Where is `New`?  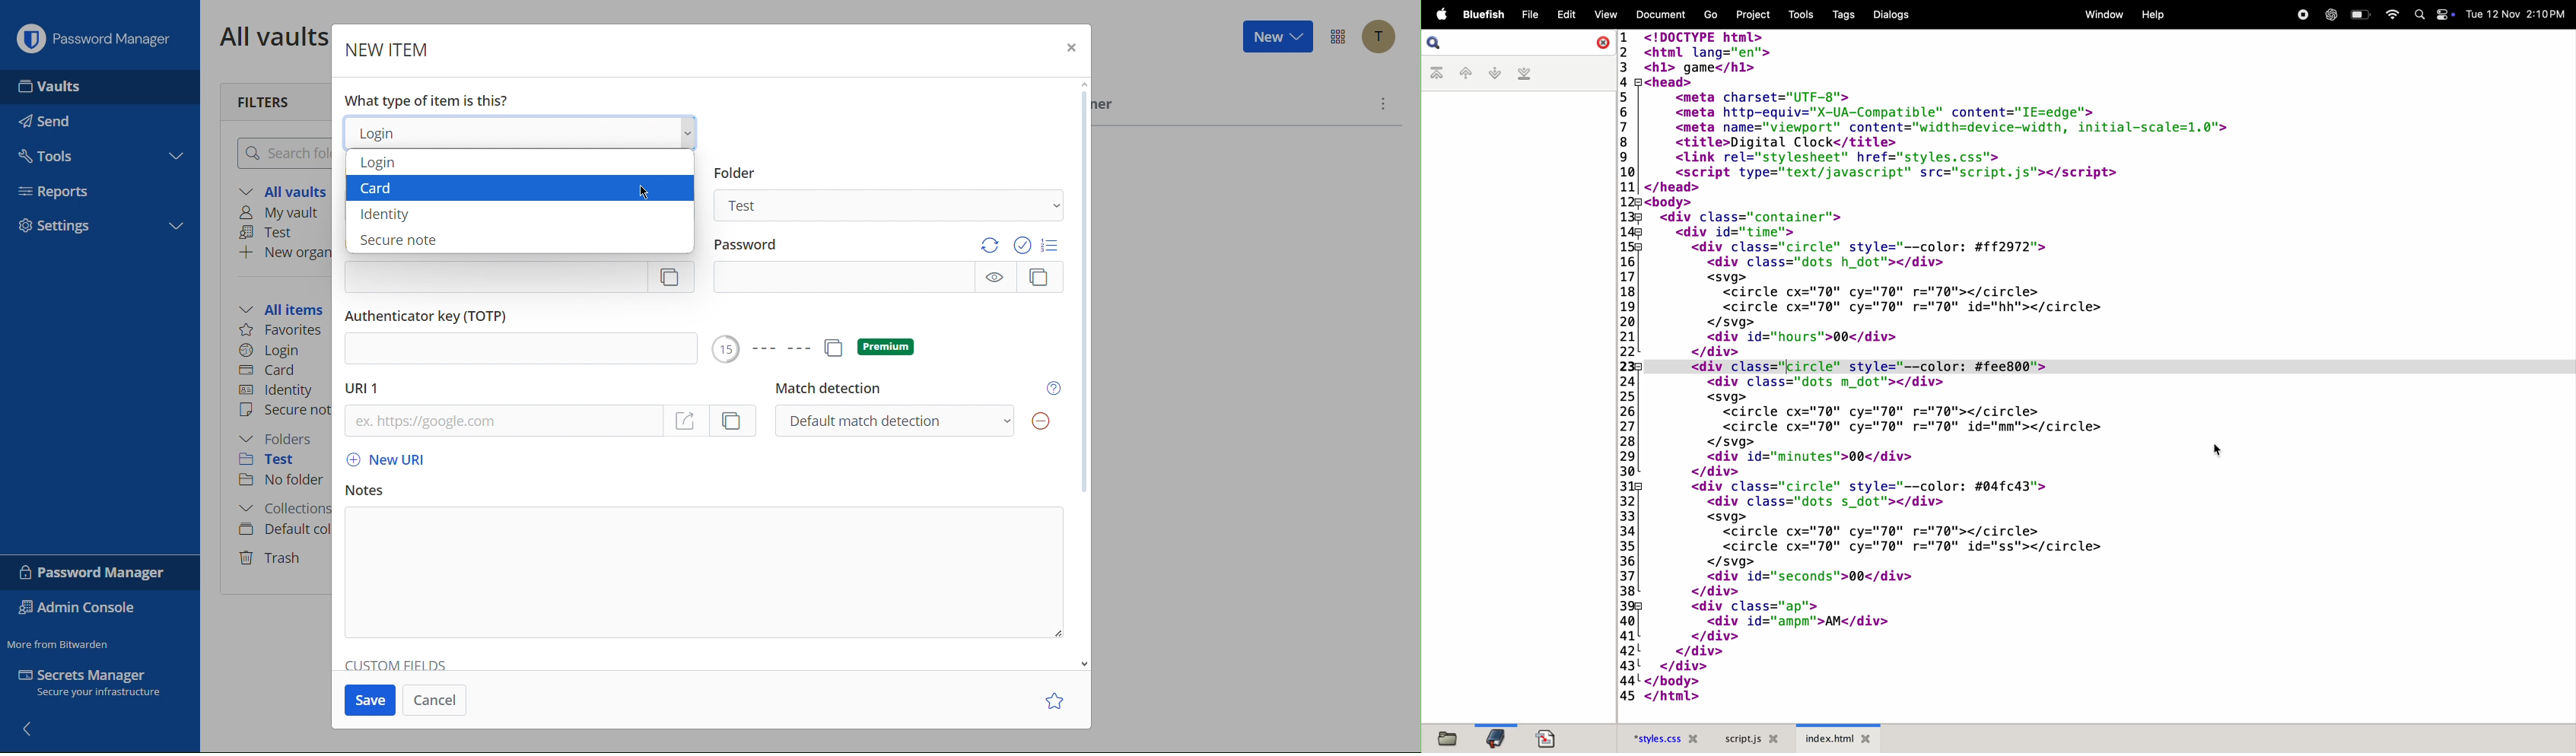 New is located at coordinates (1277, 36).